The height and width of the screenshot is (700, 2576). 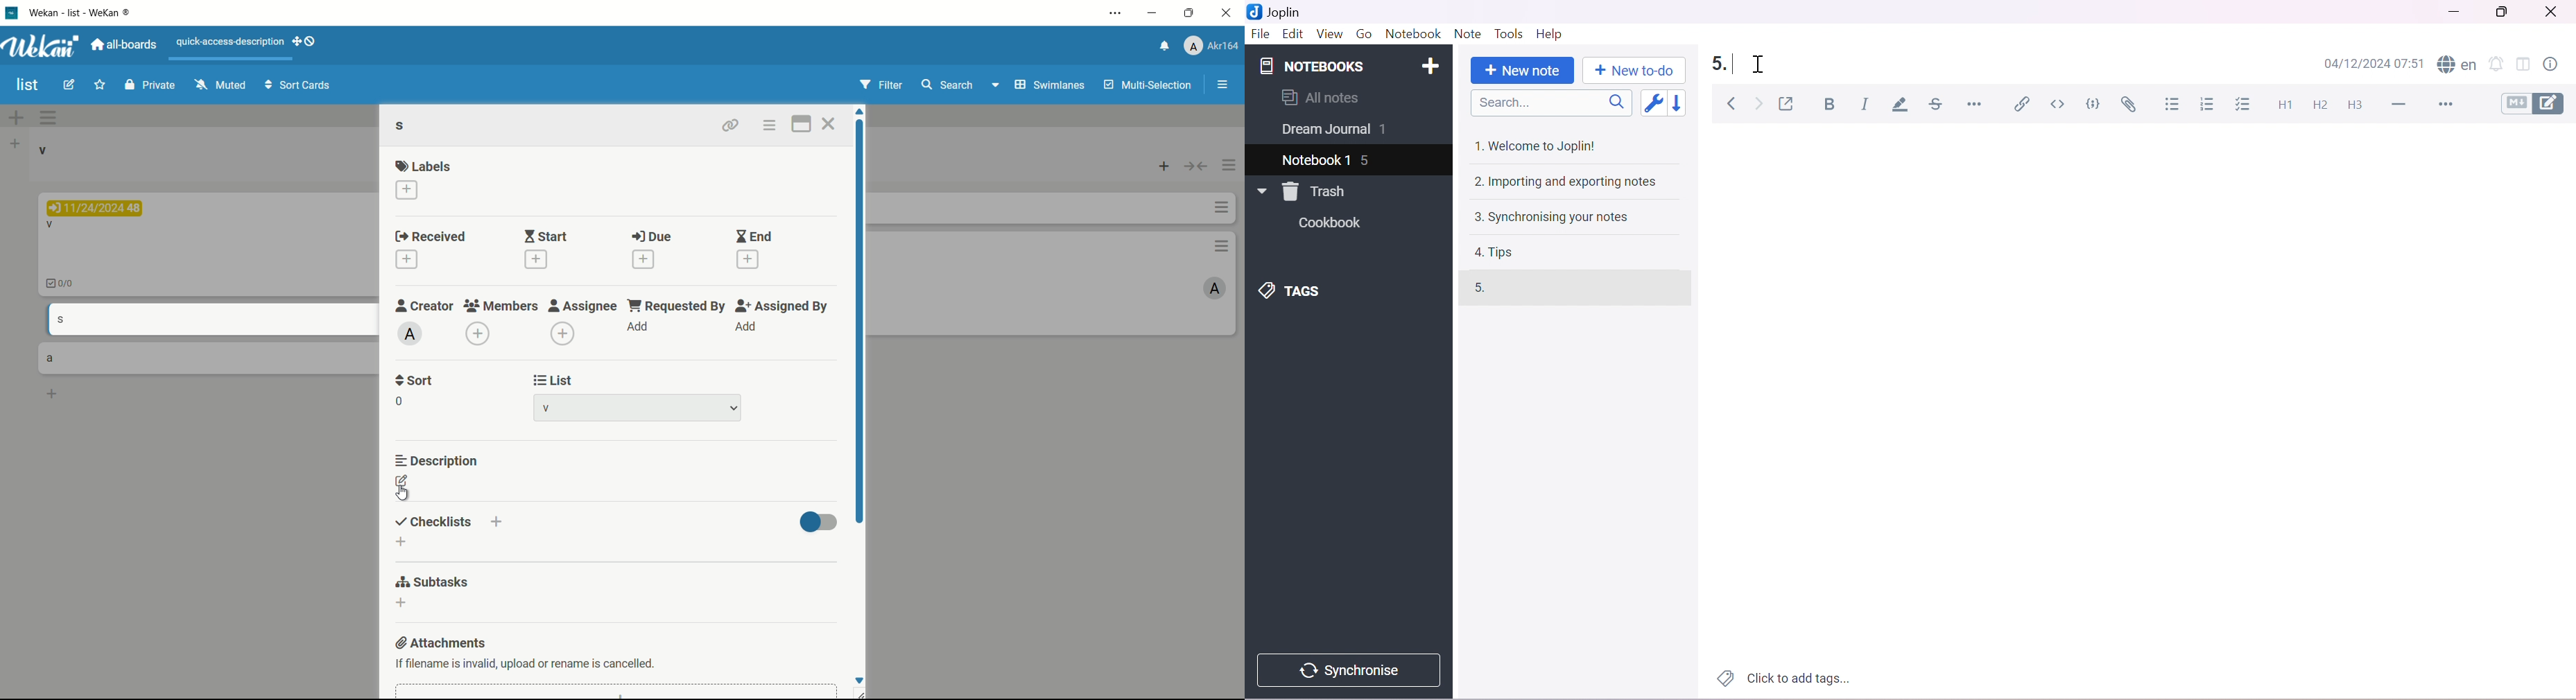 I want to click on copy card link to clipboard, so click(x=730, y=124).